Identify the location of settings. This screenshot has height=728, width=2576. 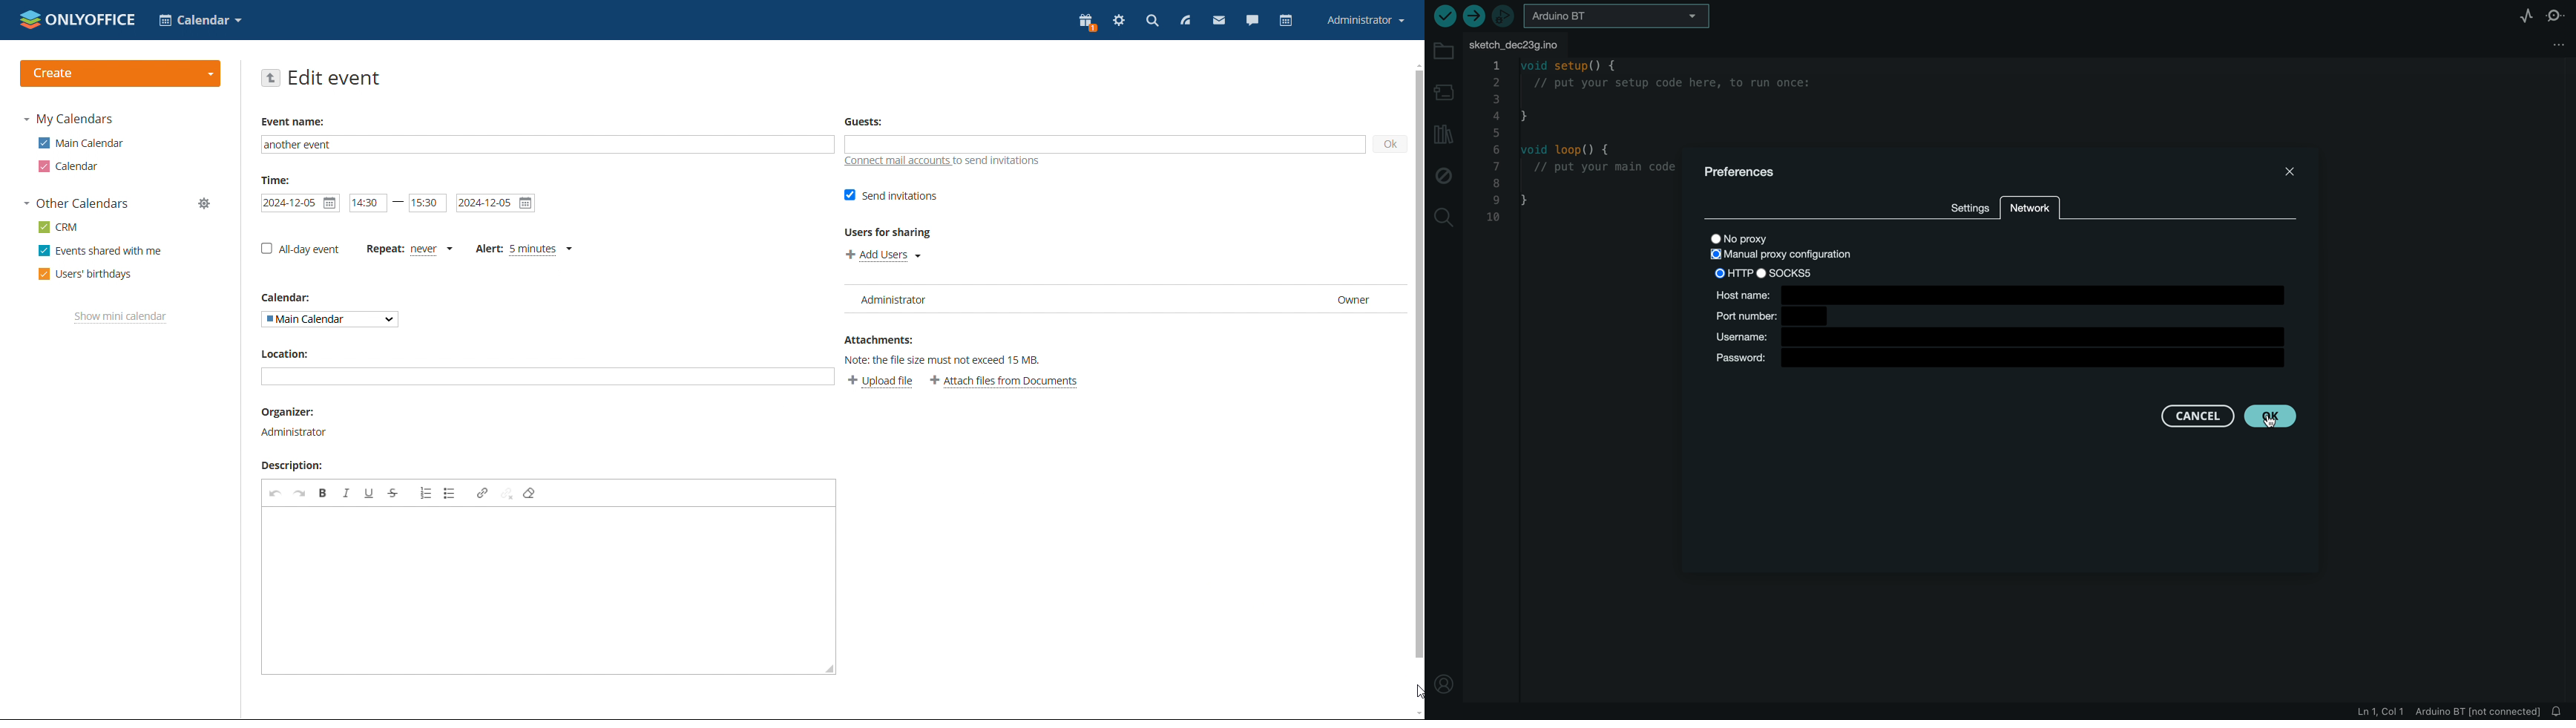
(1969, 208).